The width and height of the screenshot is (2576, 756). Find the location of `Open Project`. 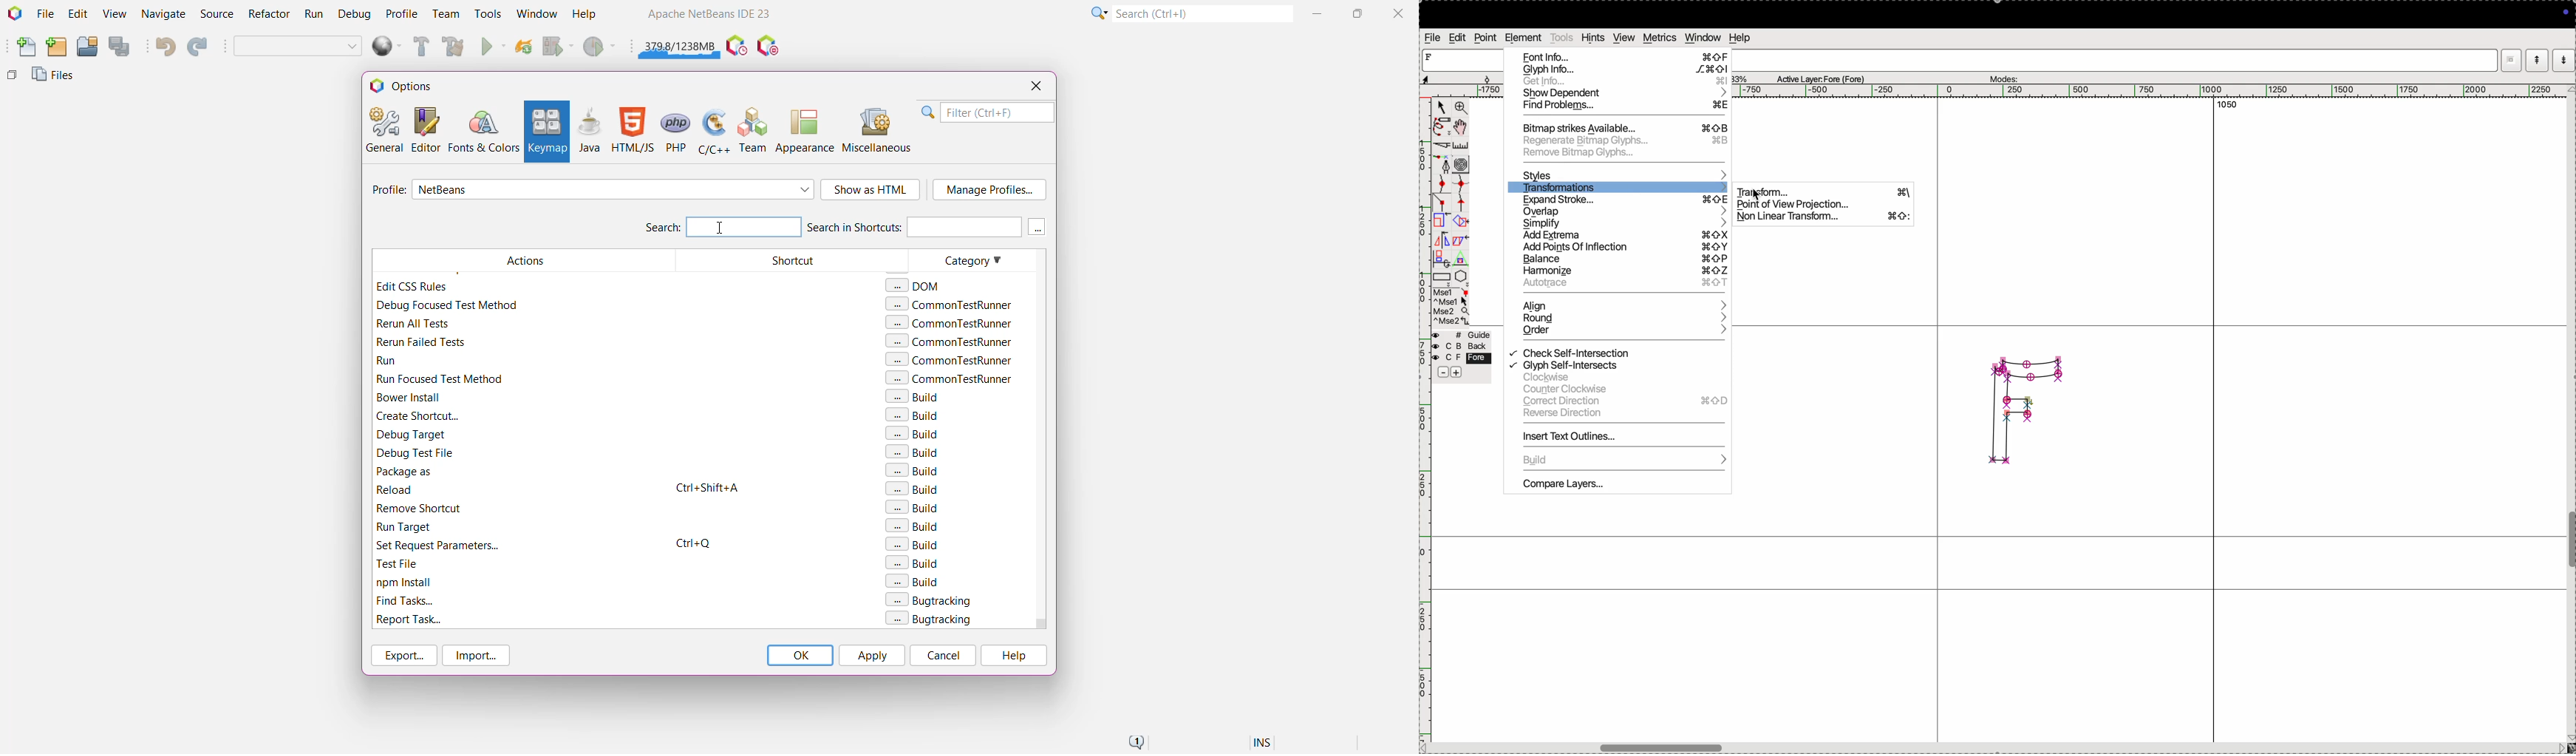

Open Project is located at coordinates (86, 47).